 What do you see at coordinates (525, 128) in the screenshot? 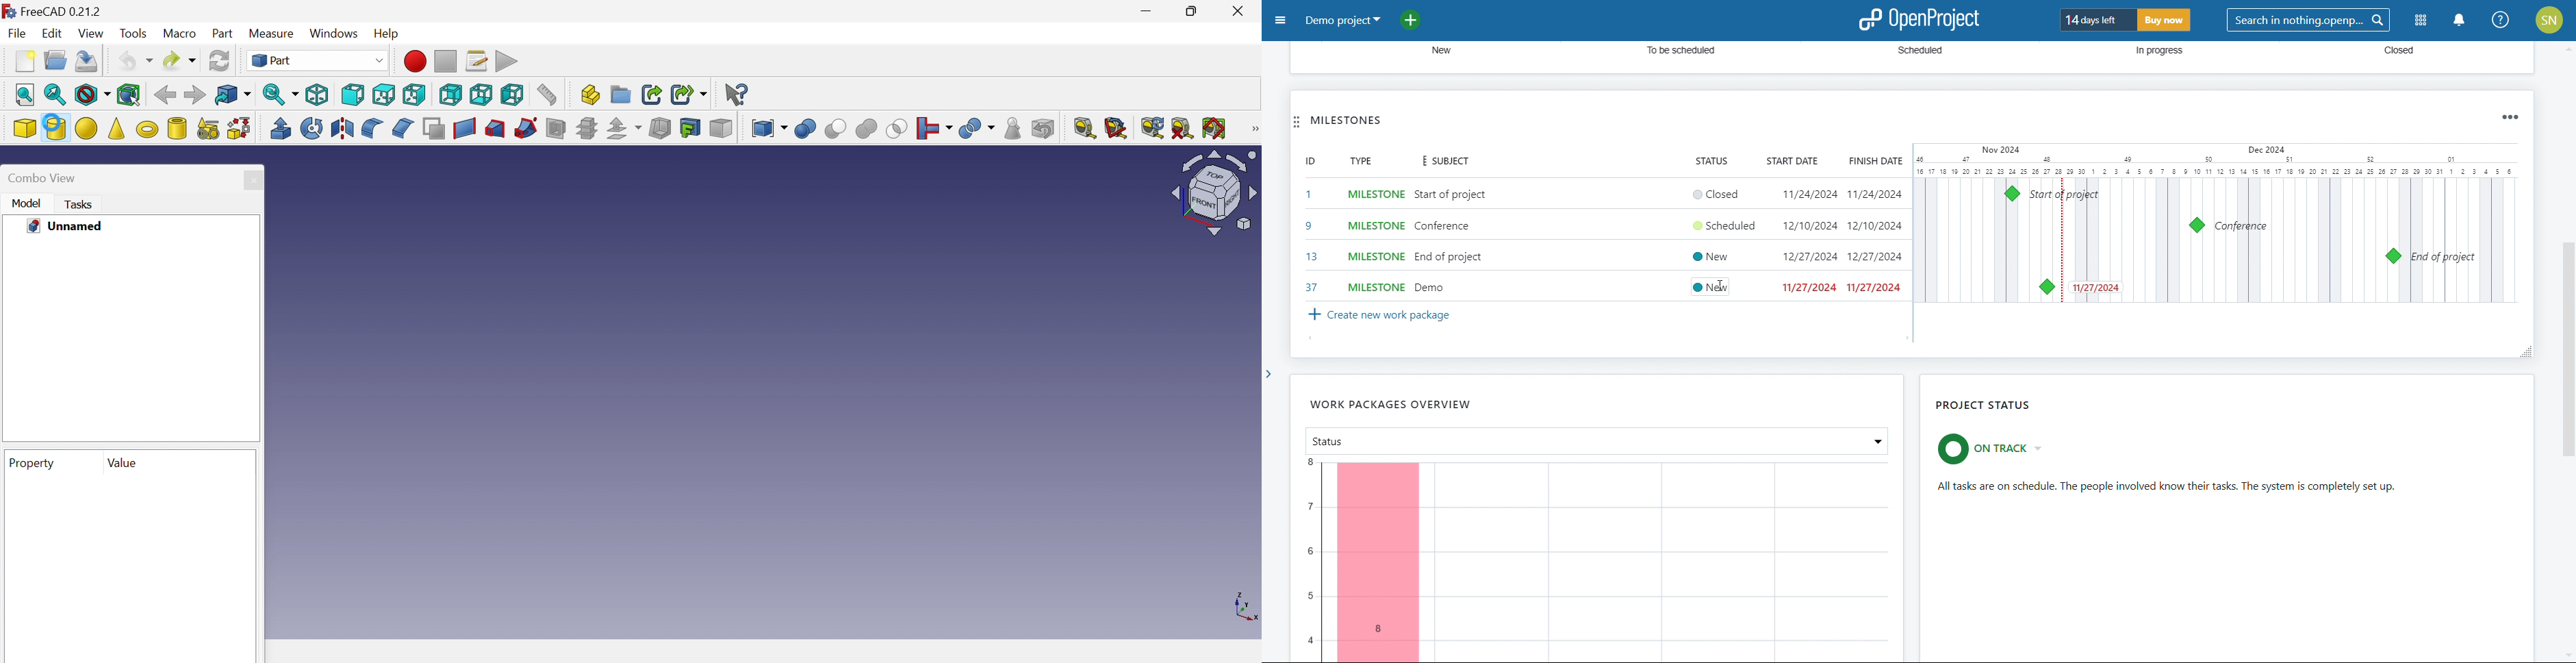
I see `Section` at bounding box center [525, 128].